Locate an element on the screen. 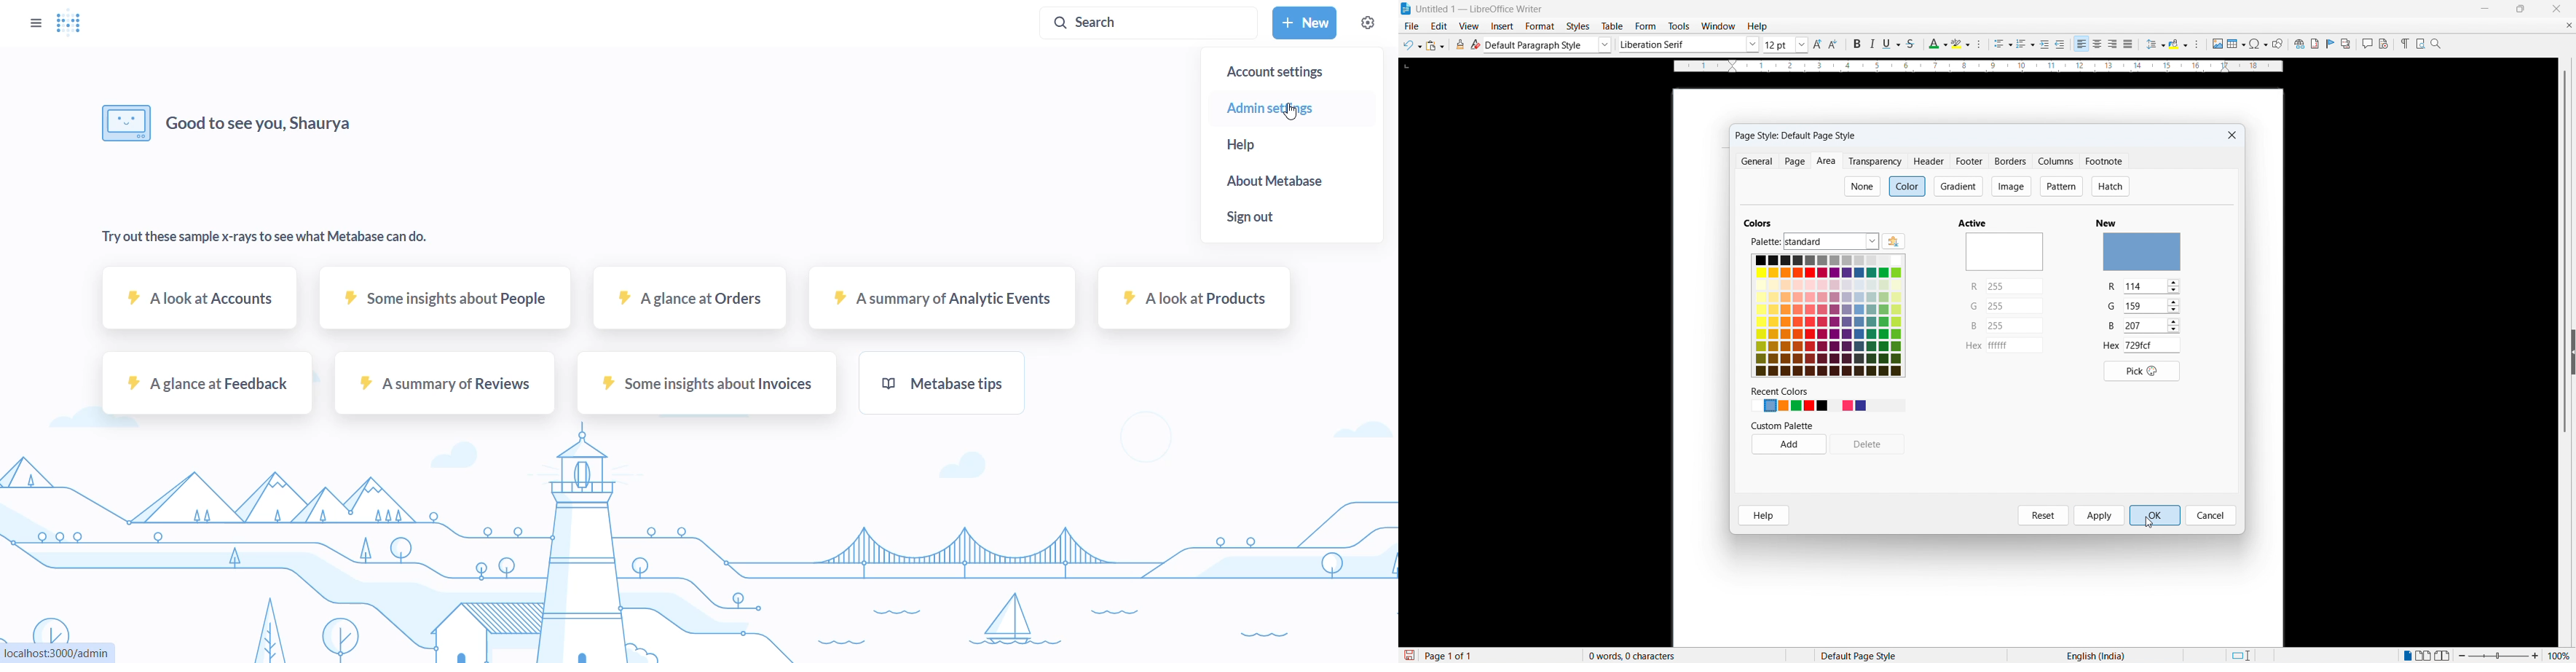 The height and width of the screenshot is (672, 2576). Page 1 of 1 is located at coordinates (1449, 655).